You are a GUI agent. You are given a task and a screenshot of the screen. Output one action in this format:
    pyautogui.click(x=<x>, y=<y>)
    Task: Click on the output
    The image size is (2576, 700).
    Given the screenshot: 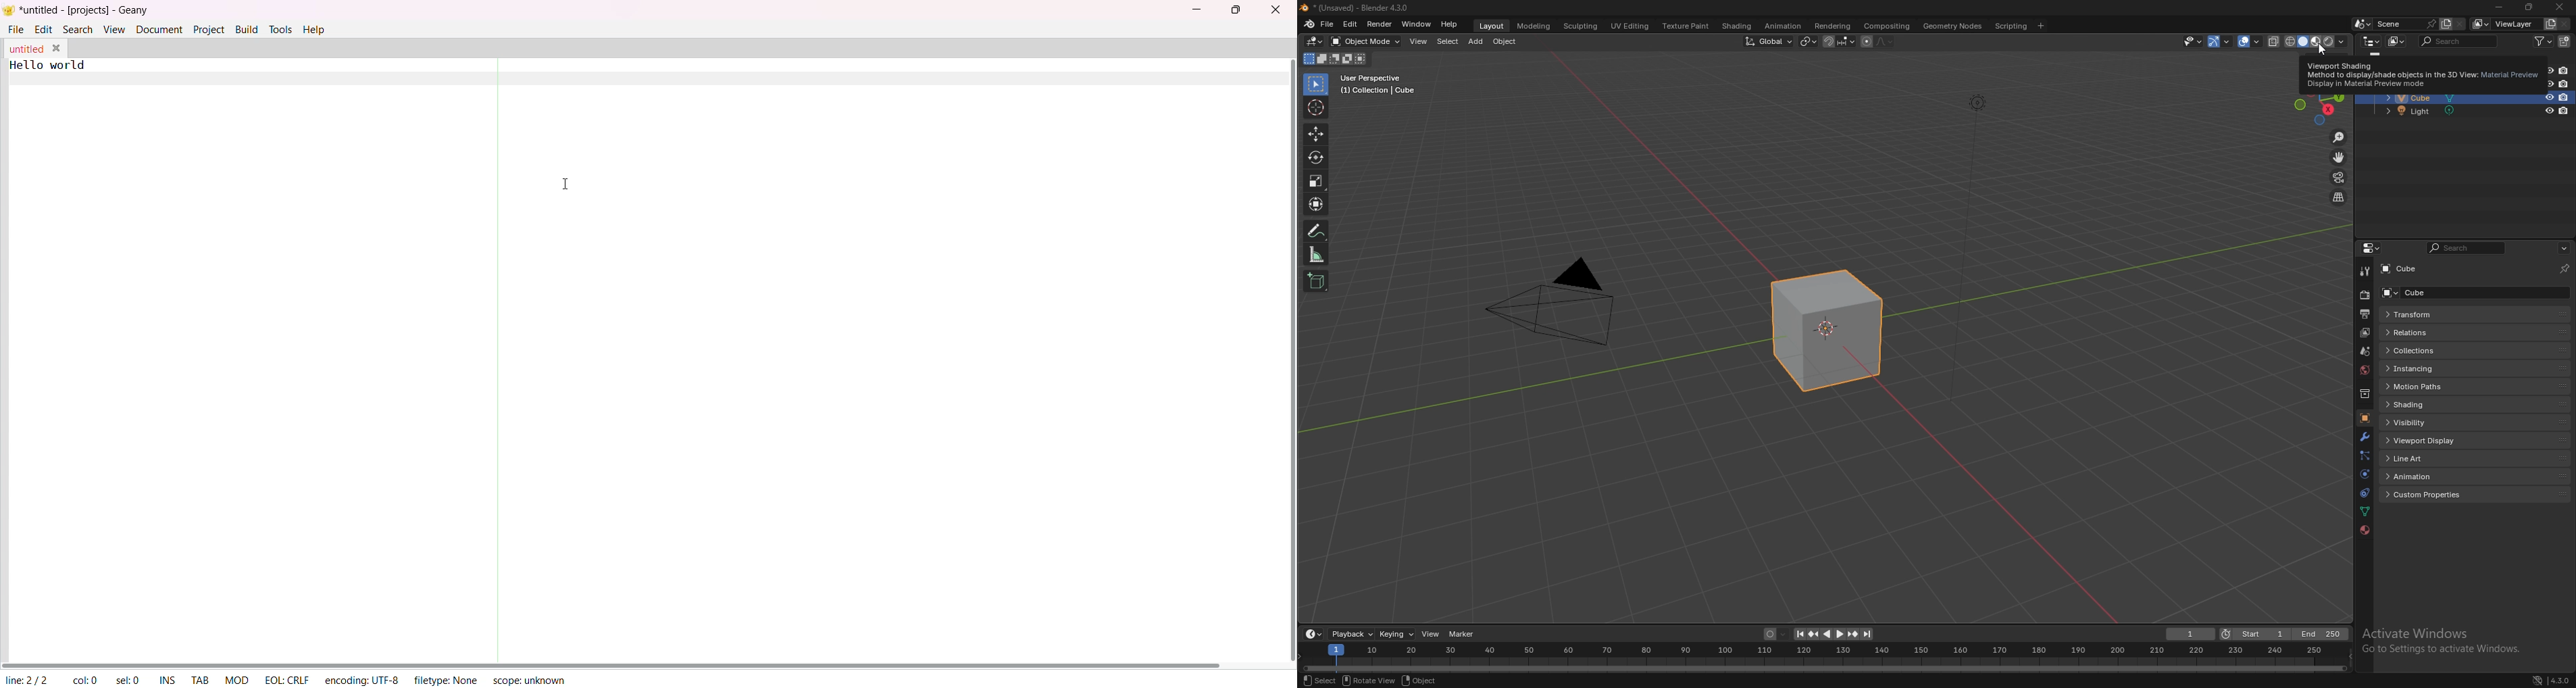 What is the action you would take?
    pyautogui.click(x=2365, y=314)
    